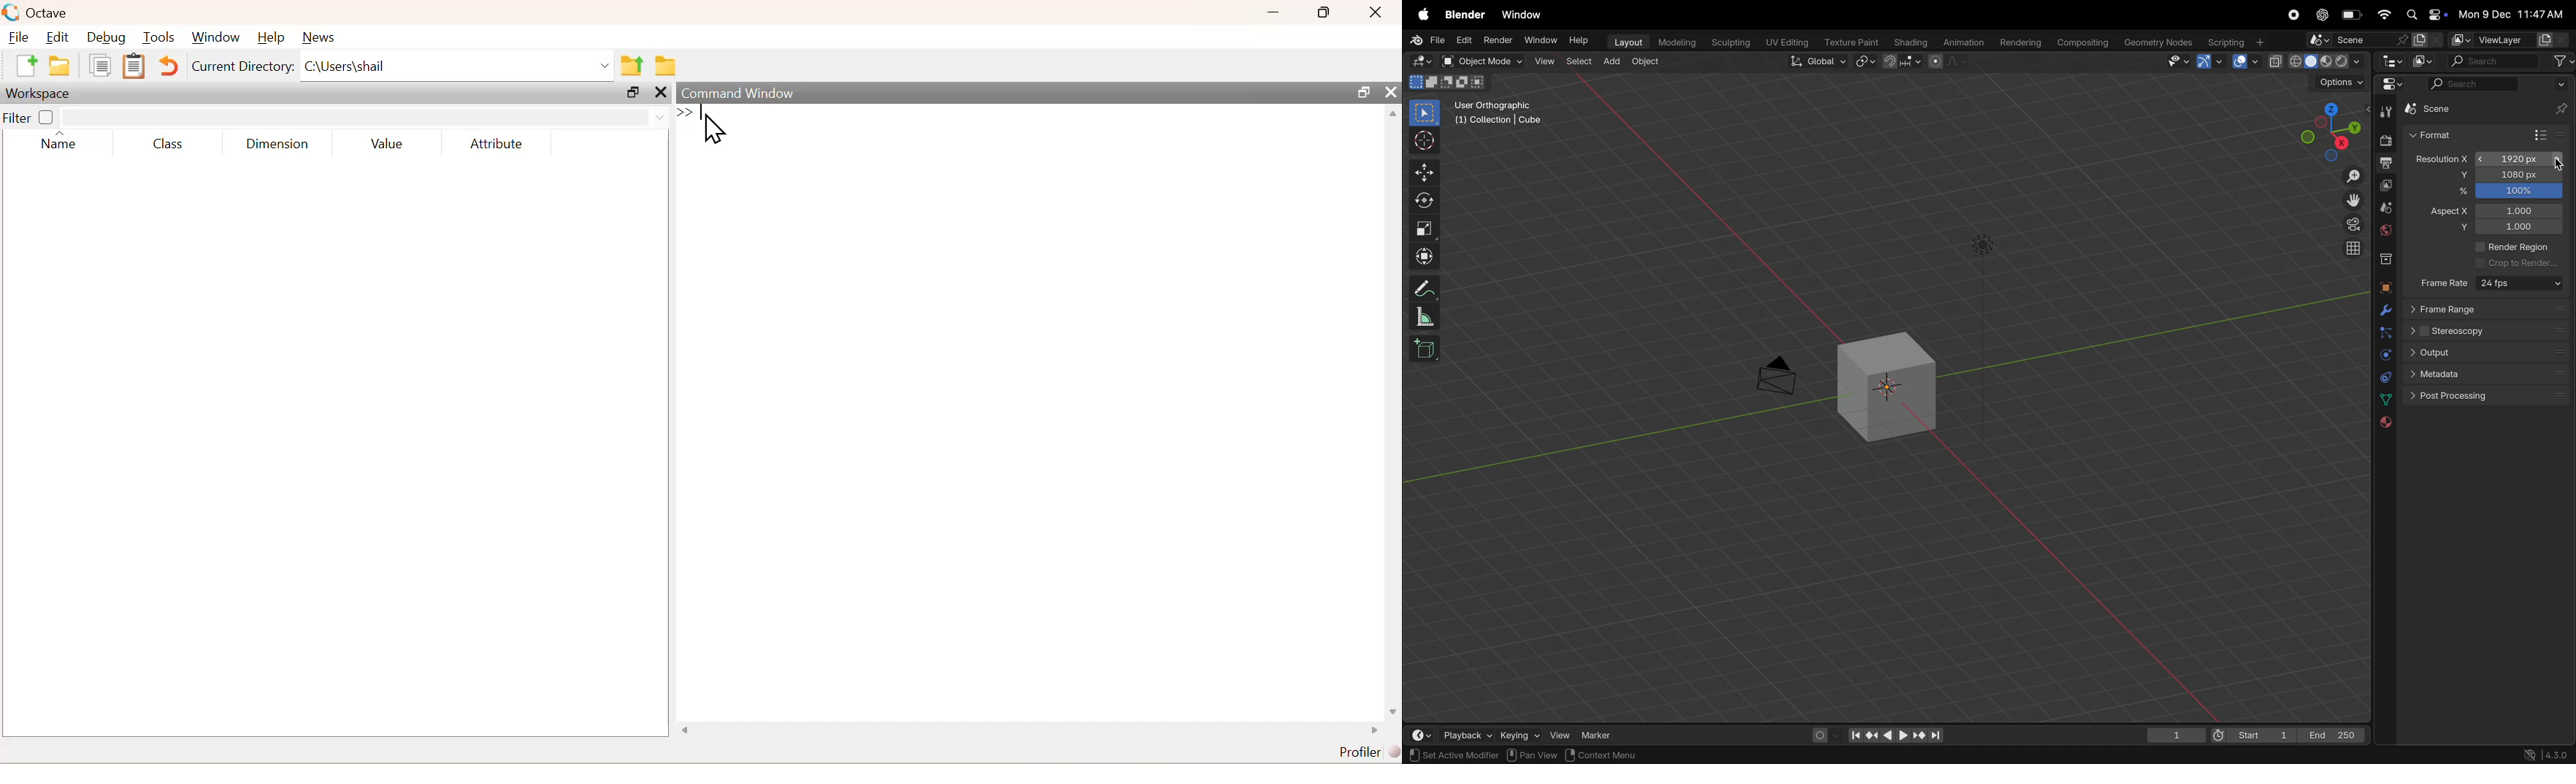 This screenshot has width=2576, height=784. I want to click on format presets, so click(2548, 134).